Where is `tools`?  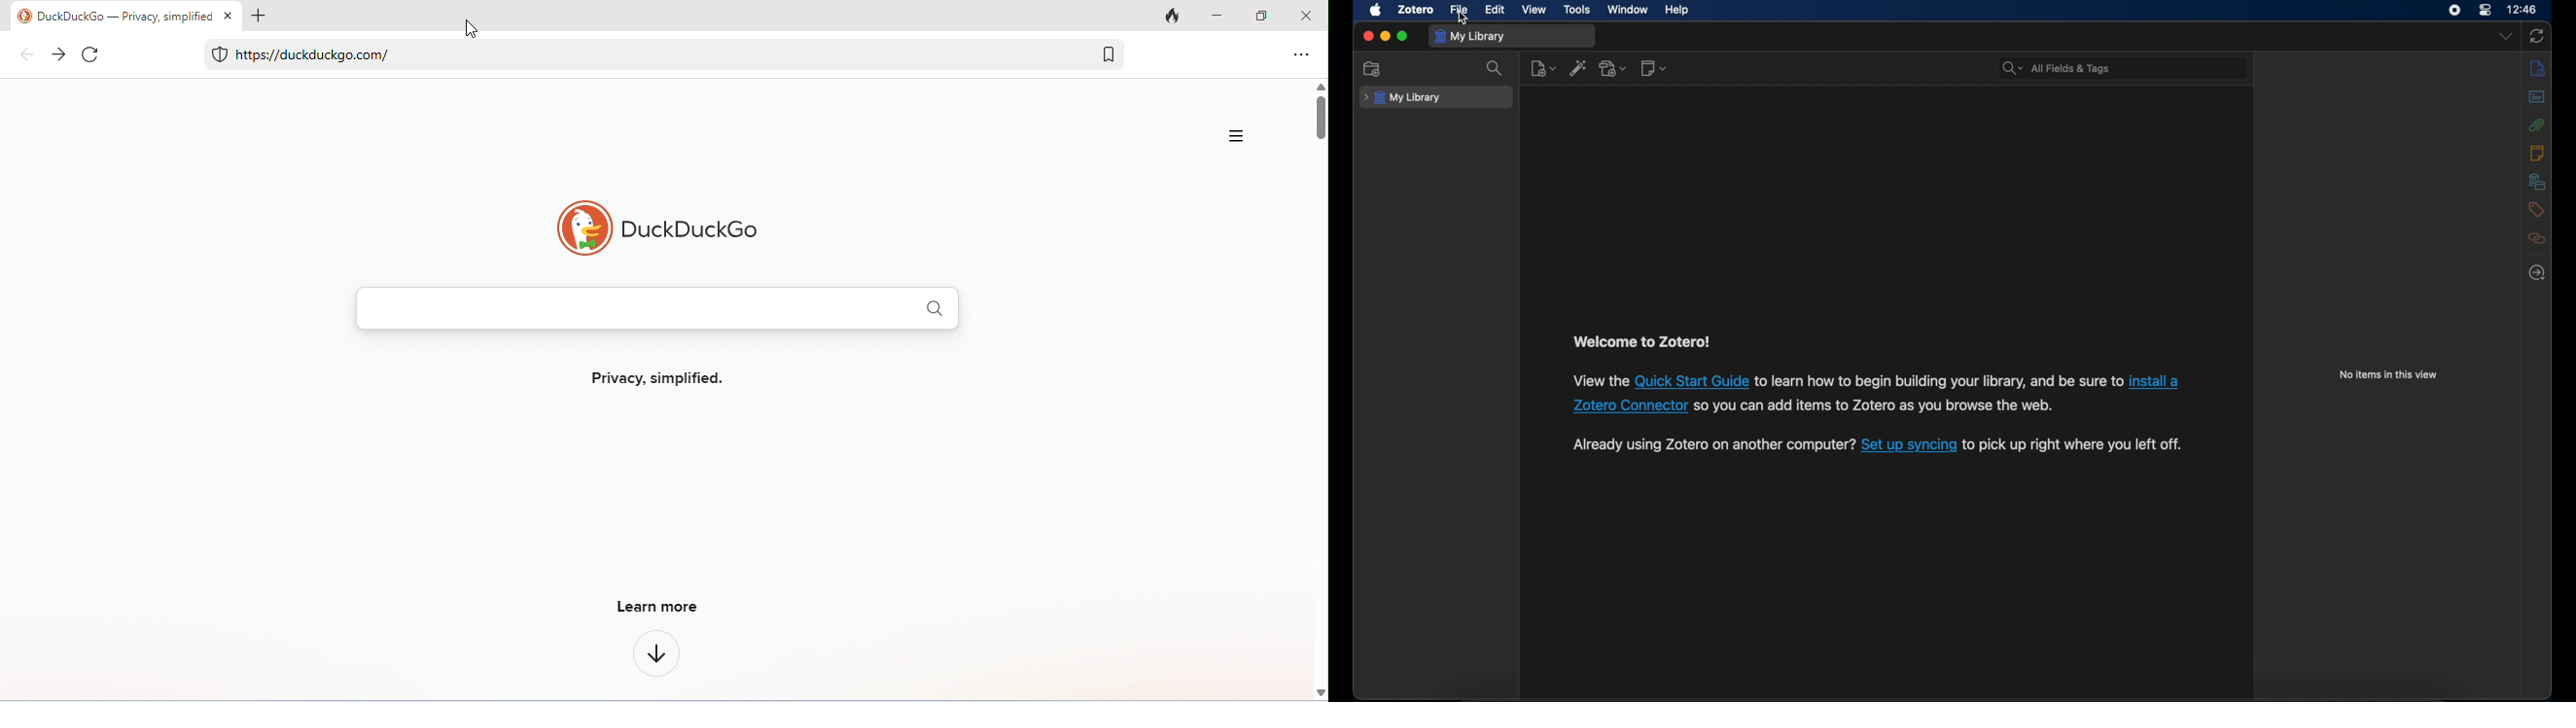
tools is located at coordinates (1577, 10).